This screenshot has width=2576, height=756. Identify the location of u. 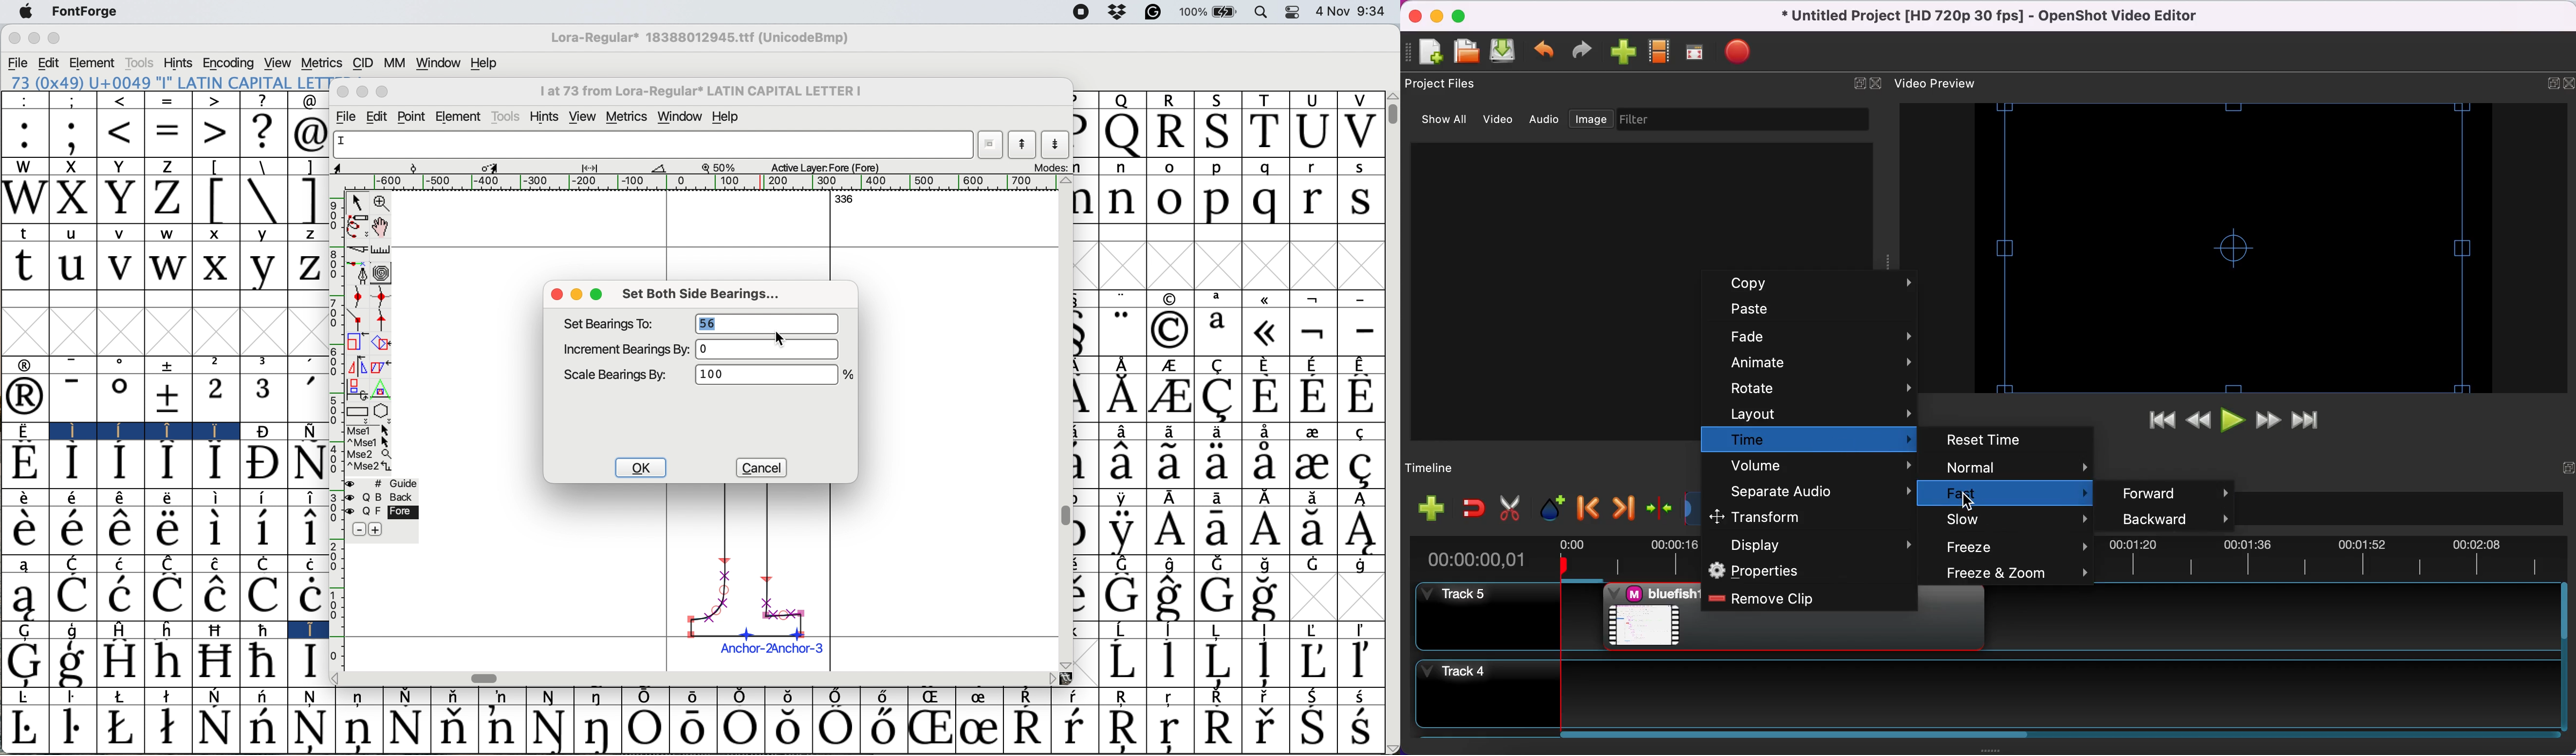
(72, 266).